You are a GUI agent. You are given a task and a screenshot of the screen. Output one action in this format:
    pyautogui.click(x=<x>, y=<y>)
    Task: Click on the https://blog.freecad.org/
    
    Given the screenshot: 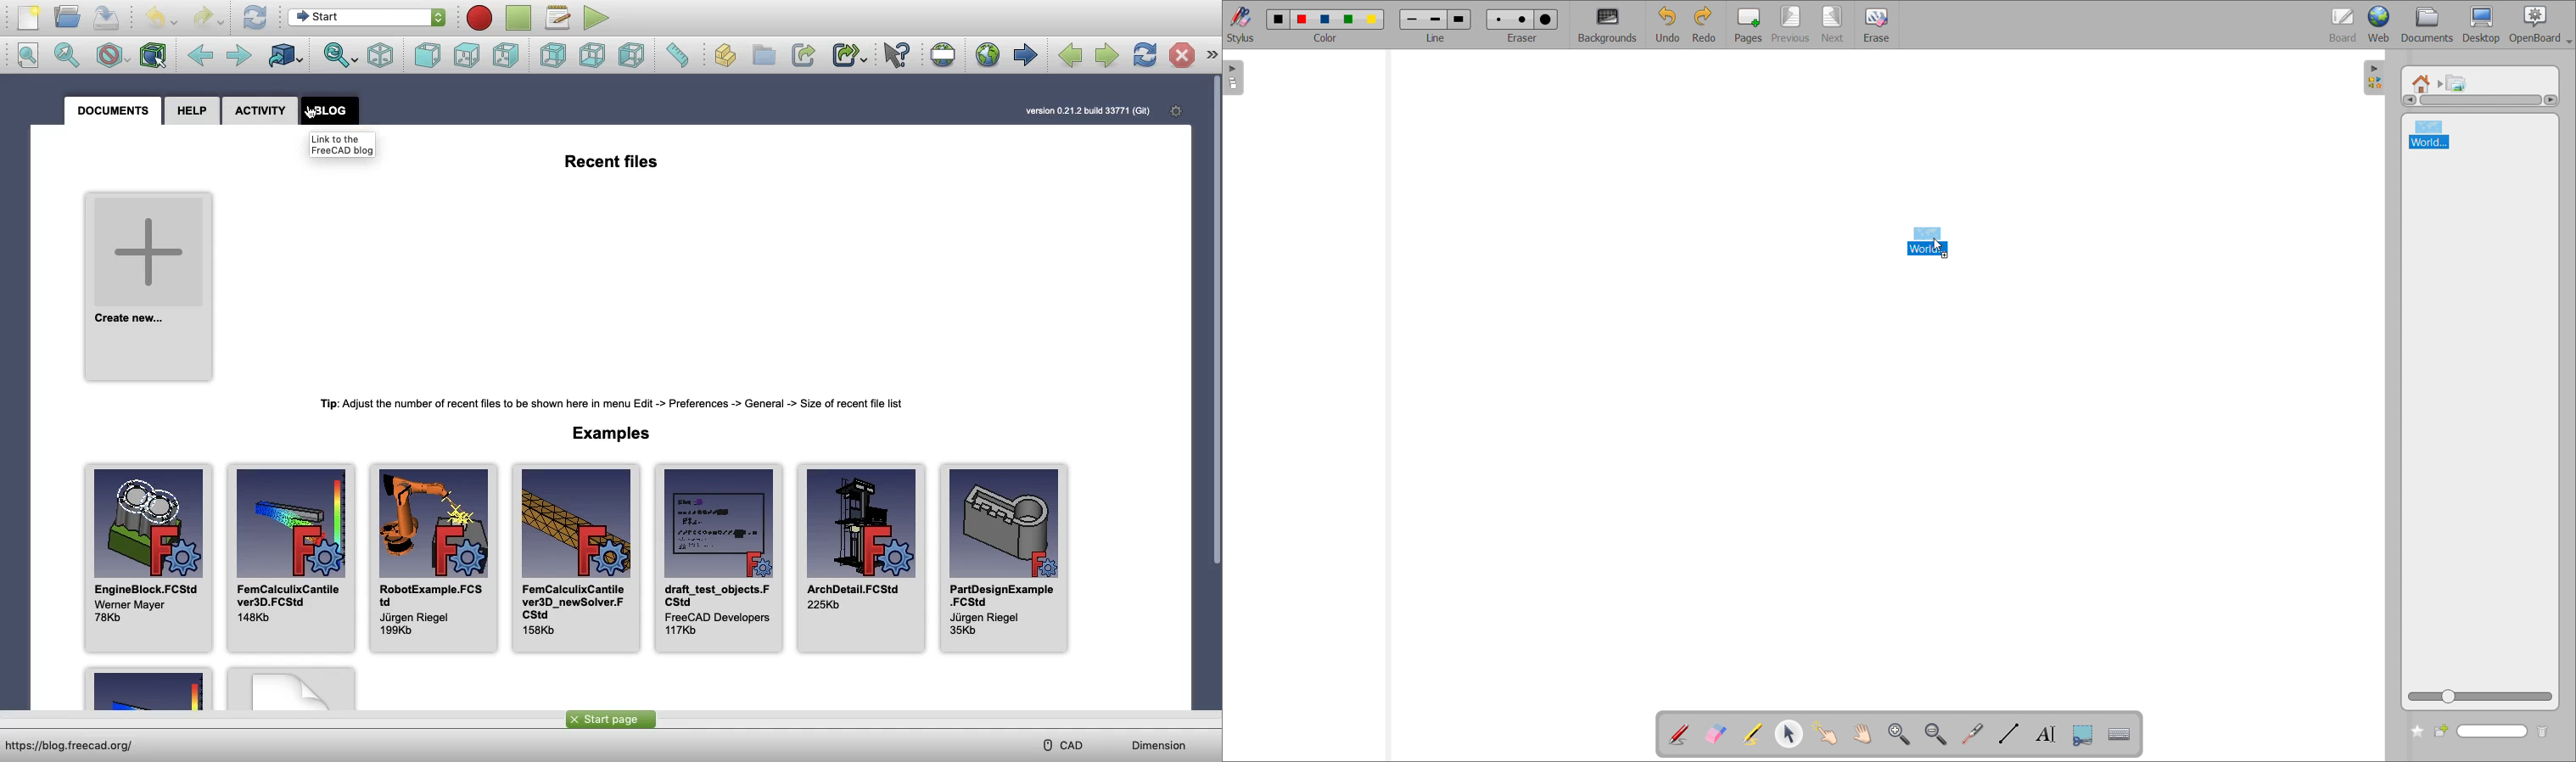 What is the action you would take?
    pyautogui.click(x=79, y=747)
    